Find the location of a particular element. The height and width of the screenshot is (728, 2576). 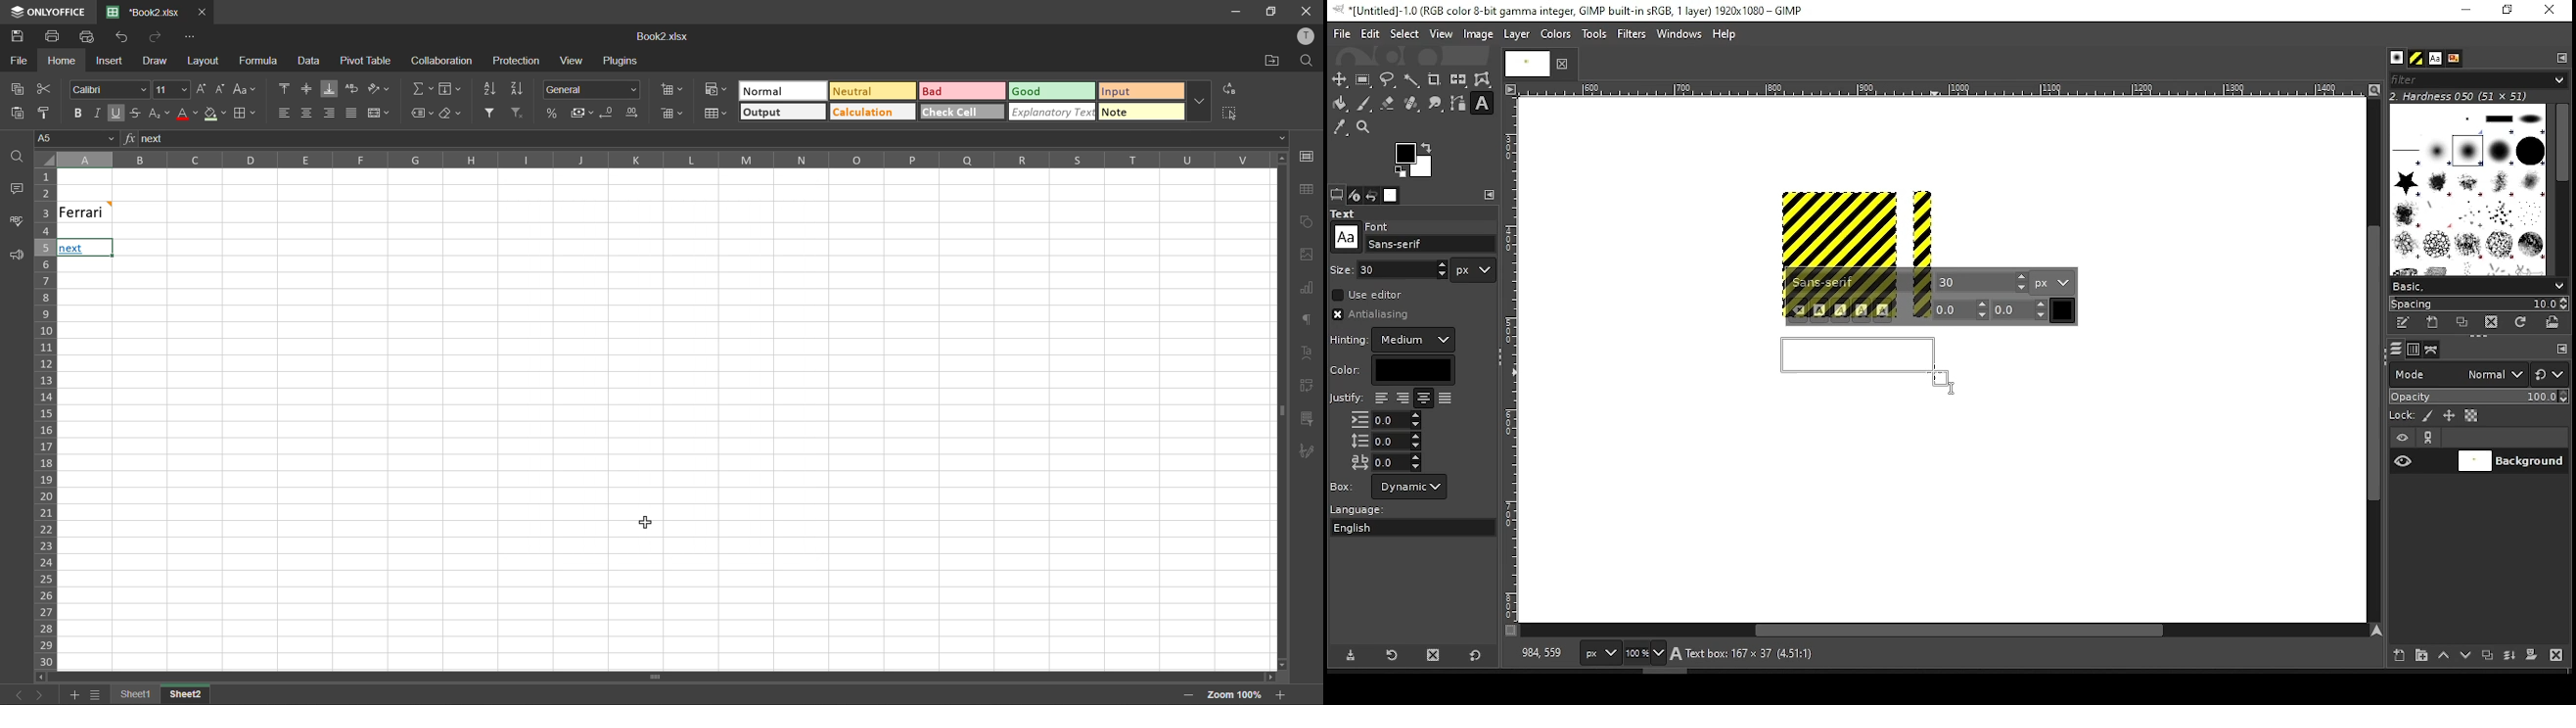

next is located at coordinates (38, 695).